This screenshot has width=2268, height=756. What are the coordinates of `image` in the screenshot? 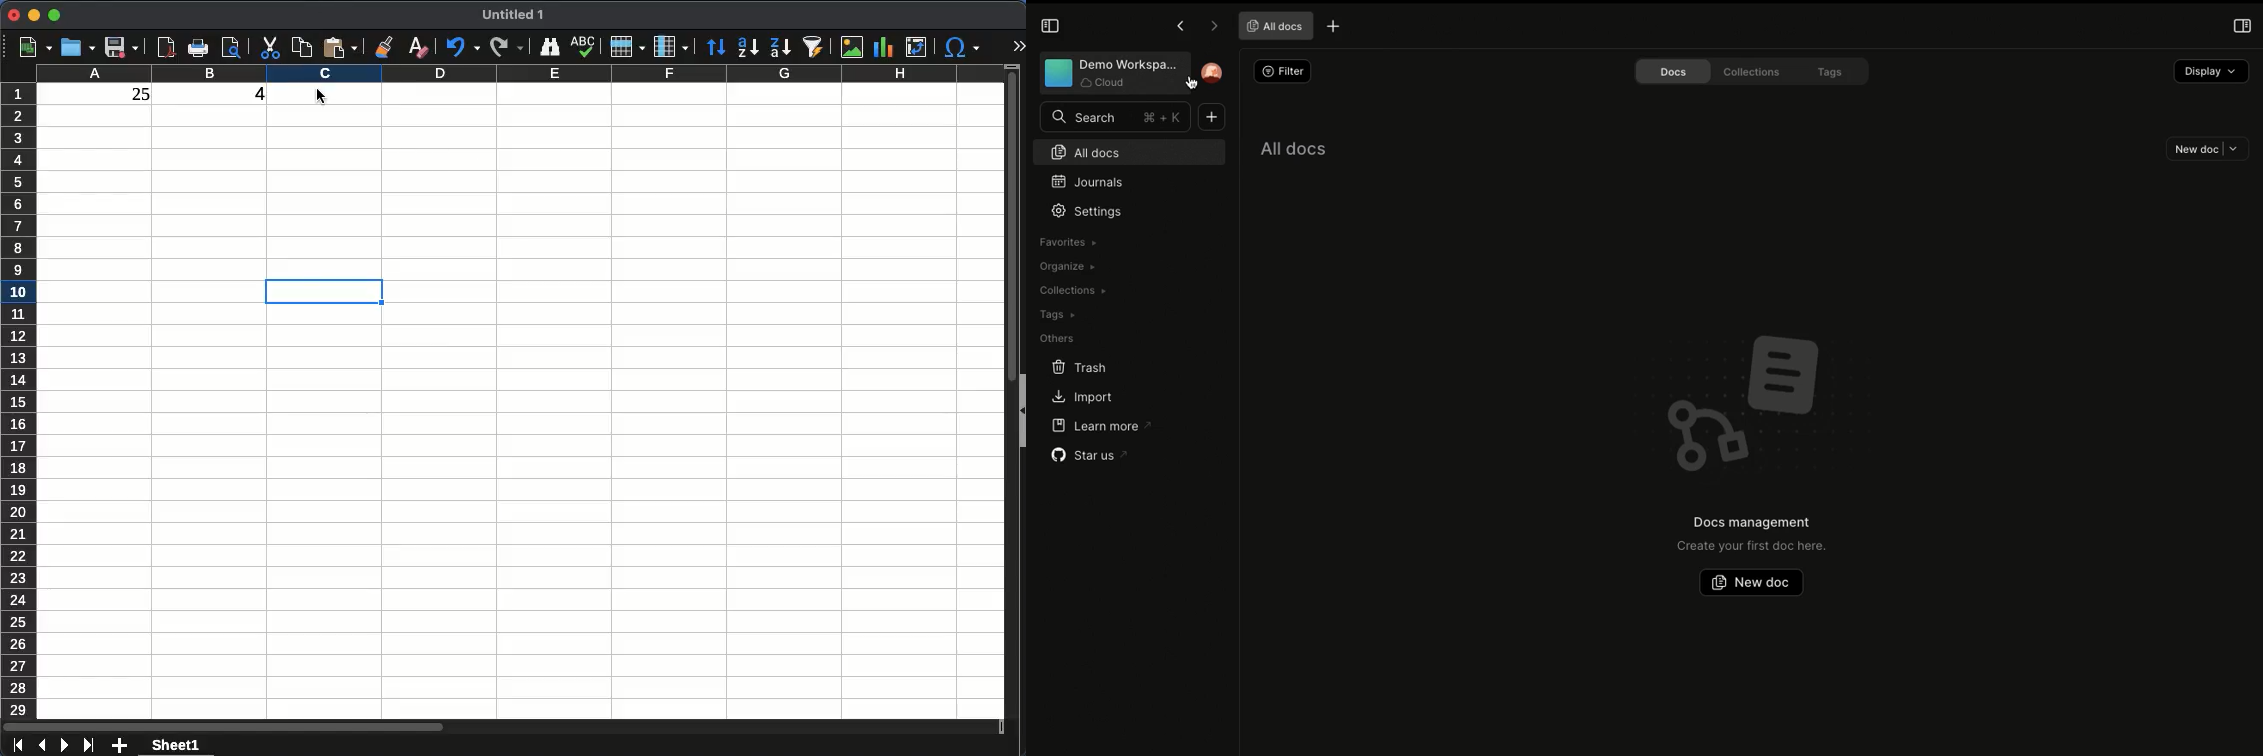 It's located at (852, 48).